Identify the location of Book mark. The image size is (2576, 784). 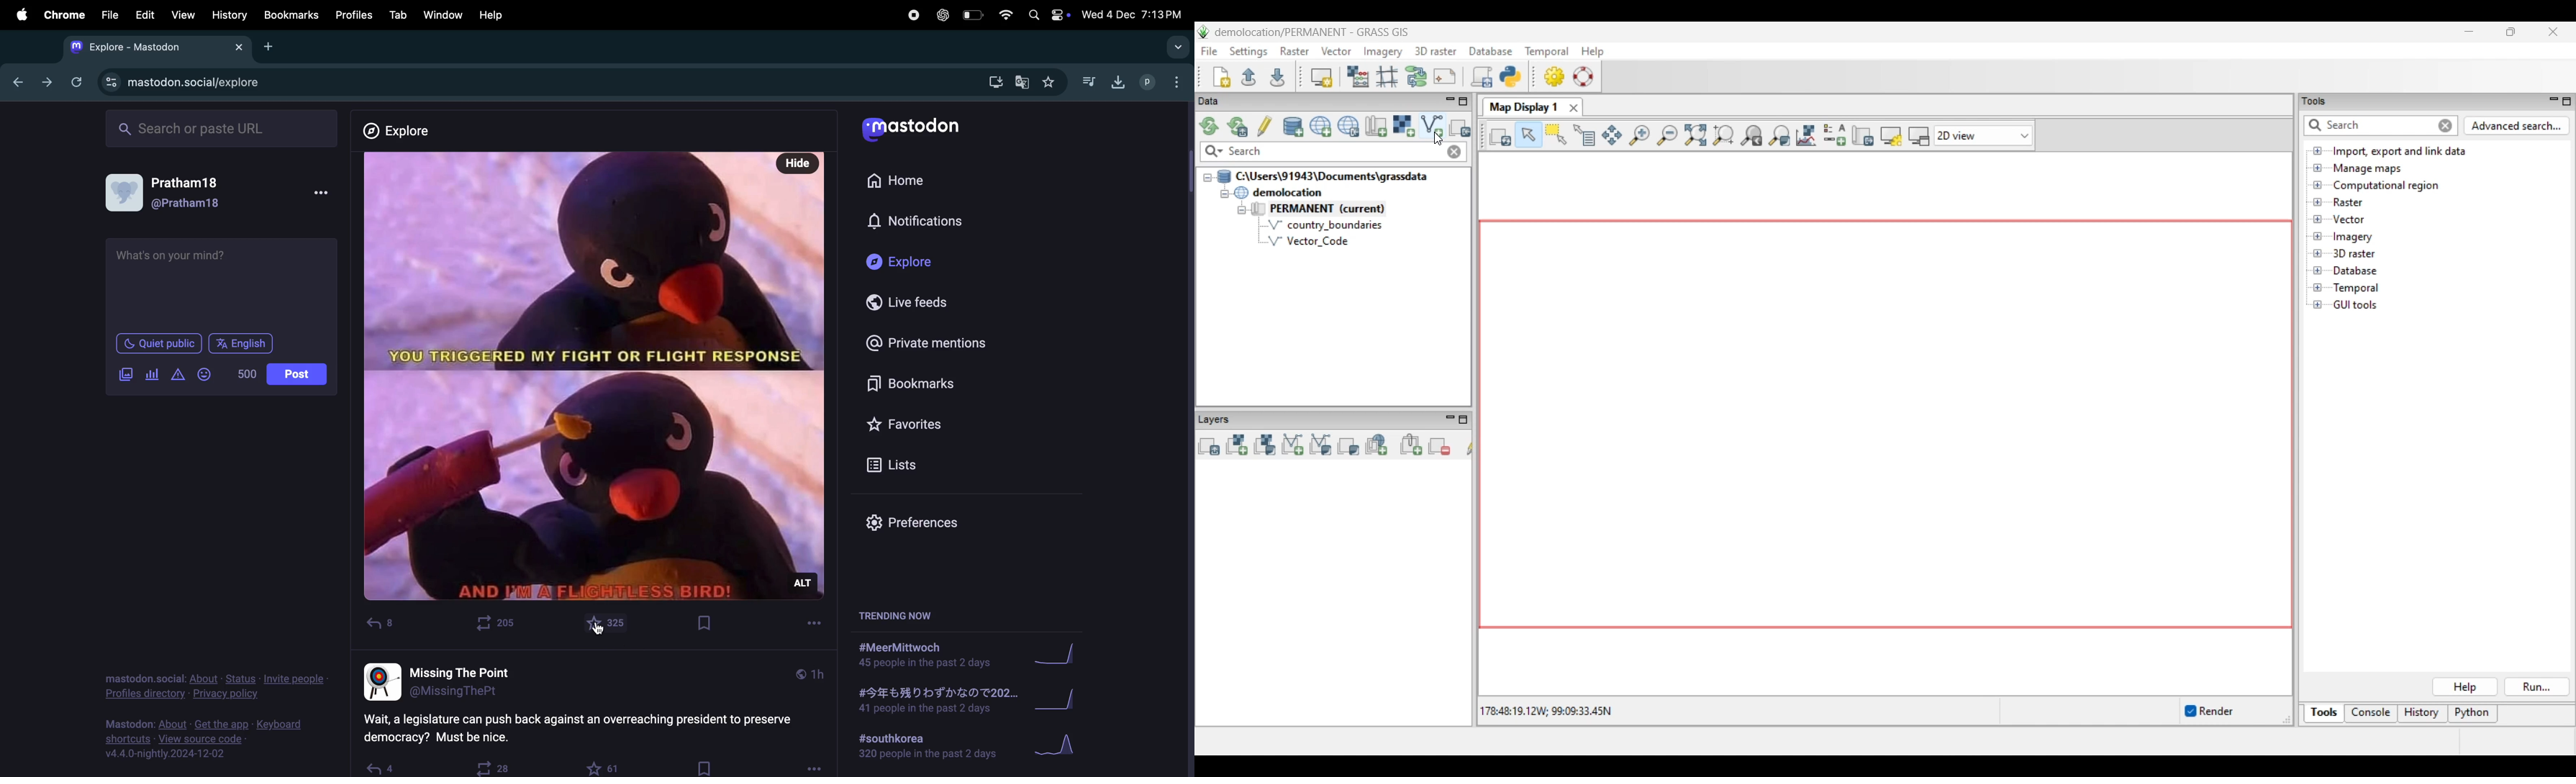
(708, 623).